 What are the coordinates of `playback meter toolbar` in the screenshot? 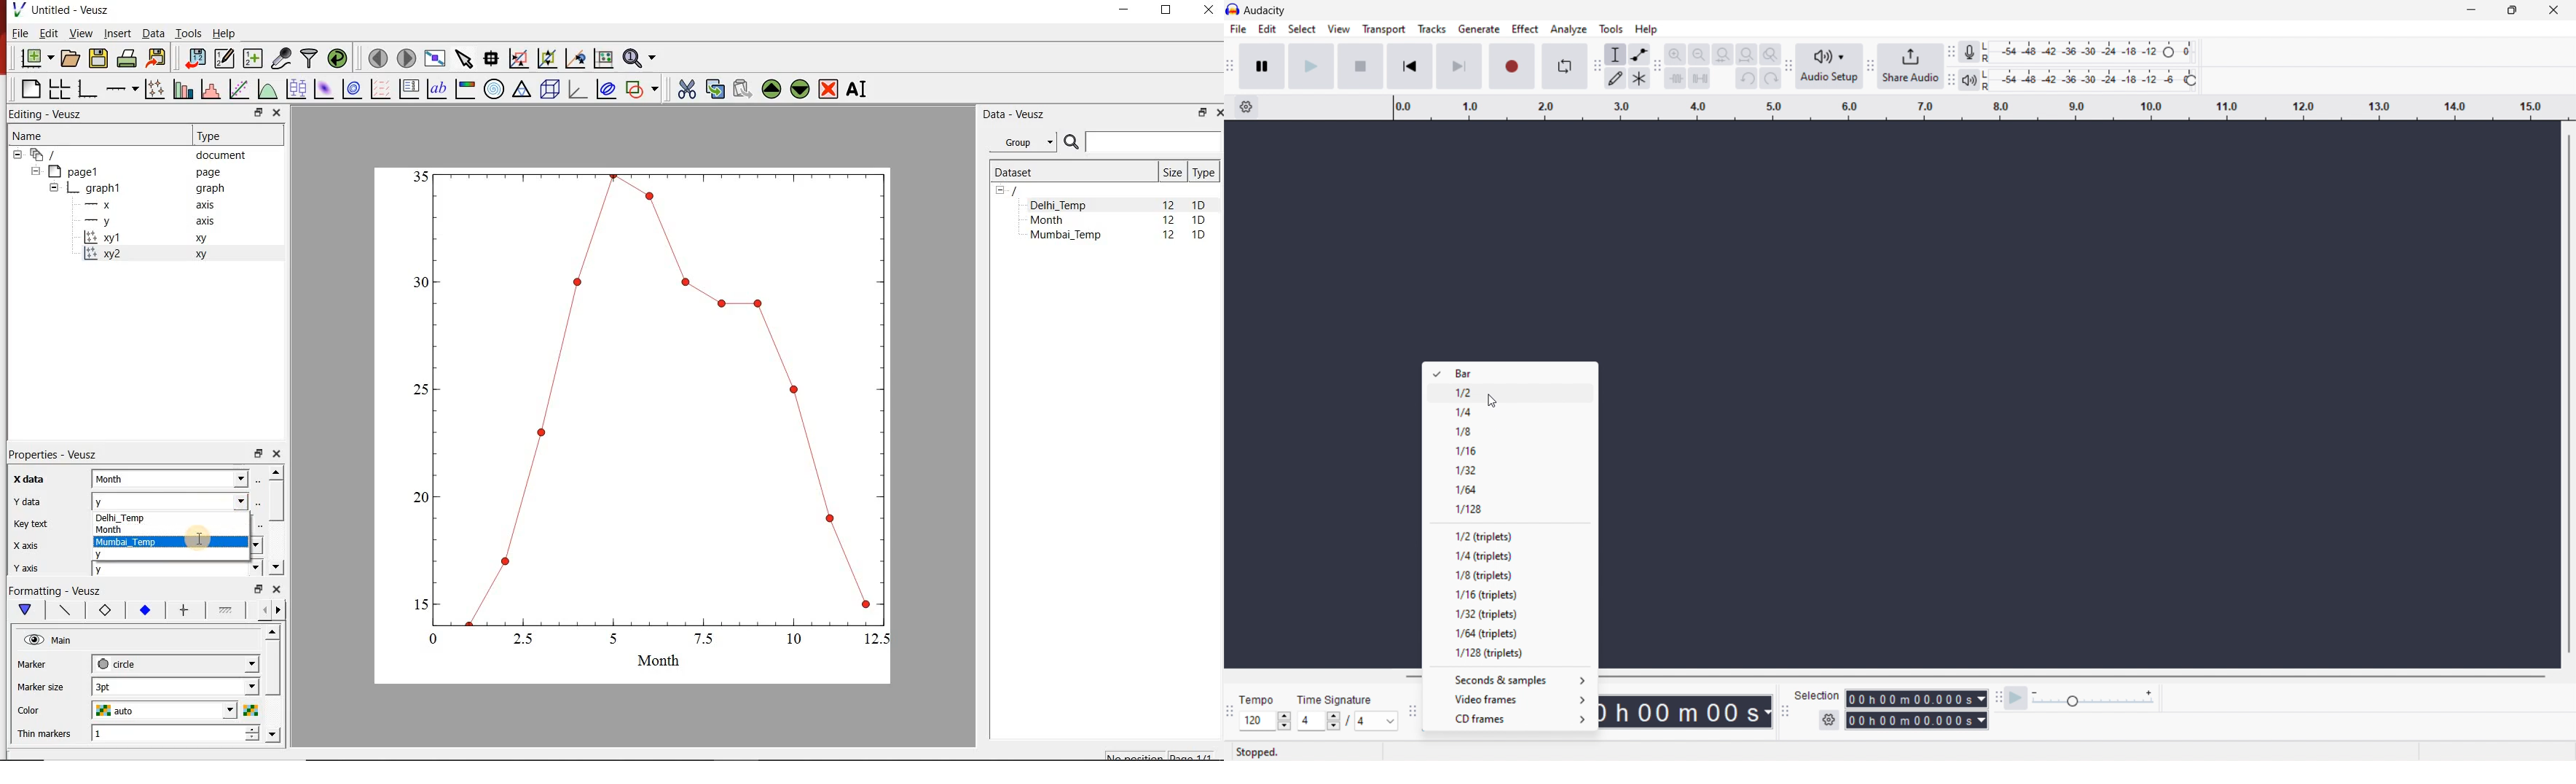 It's located at (1951, 80).